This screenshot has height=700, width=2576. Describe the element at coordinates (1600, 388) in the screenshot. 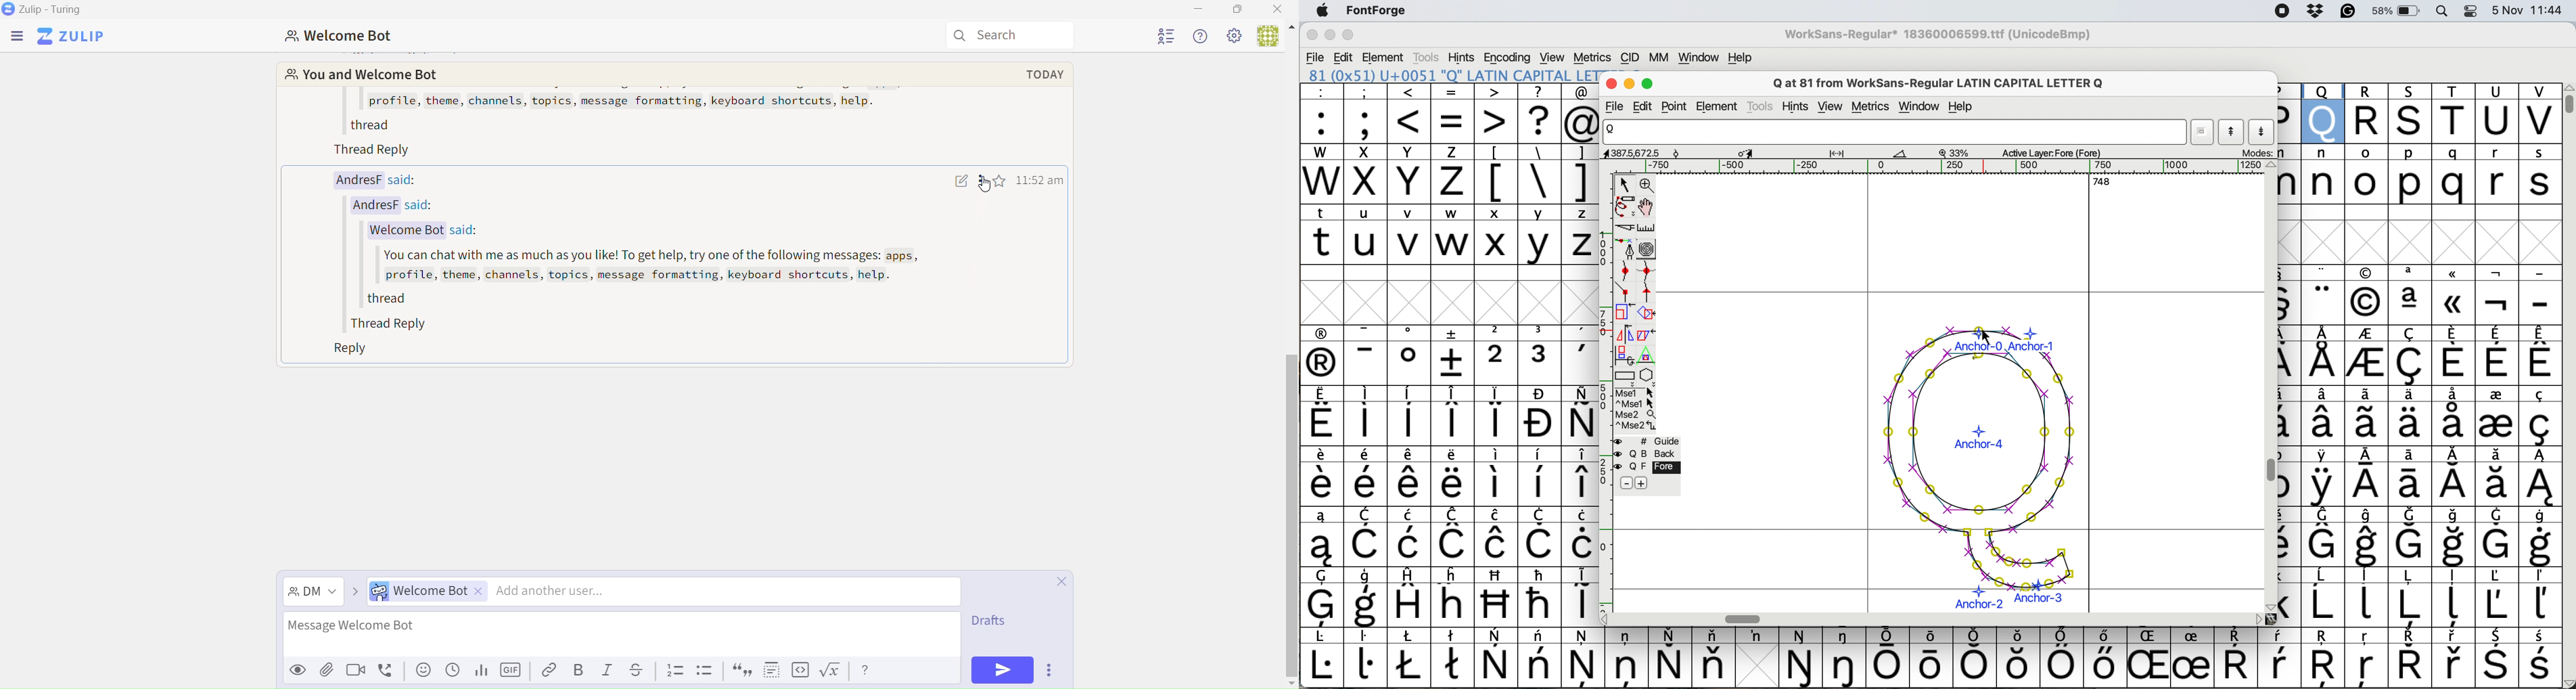

I see `vertical scale` at that location.